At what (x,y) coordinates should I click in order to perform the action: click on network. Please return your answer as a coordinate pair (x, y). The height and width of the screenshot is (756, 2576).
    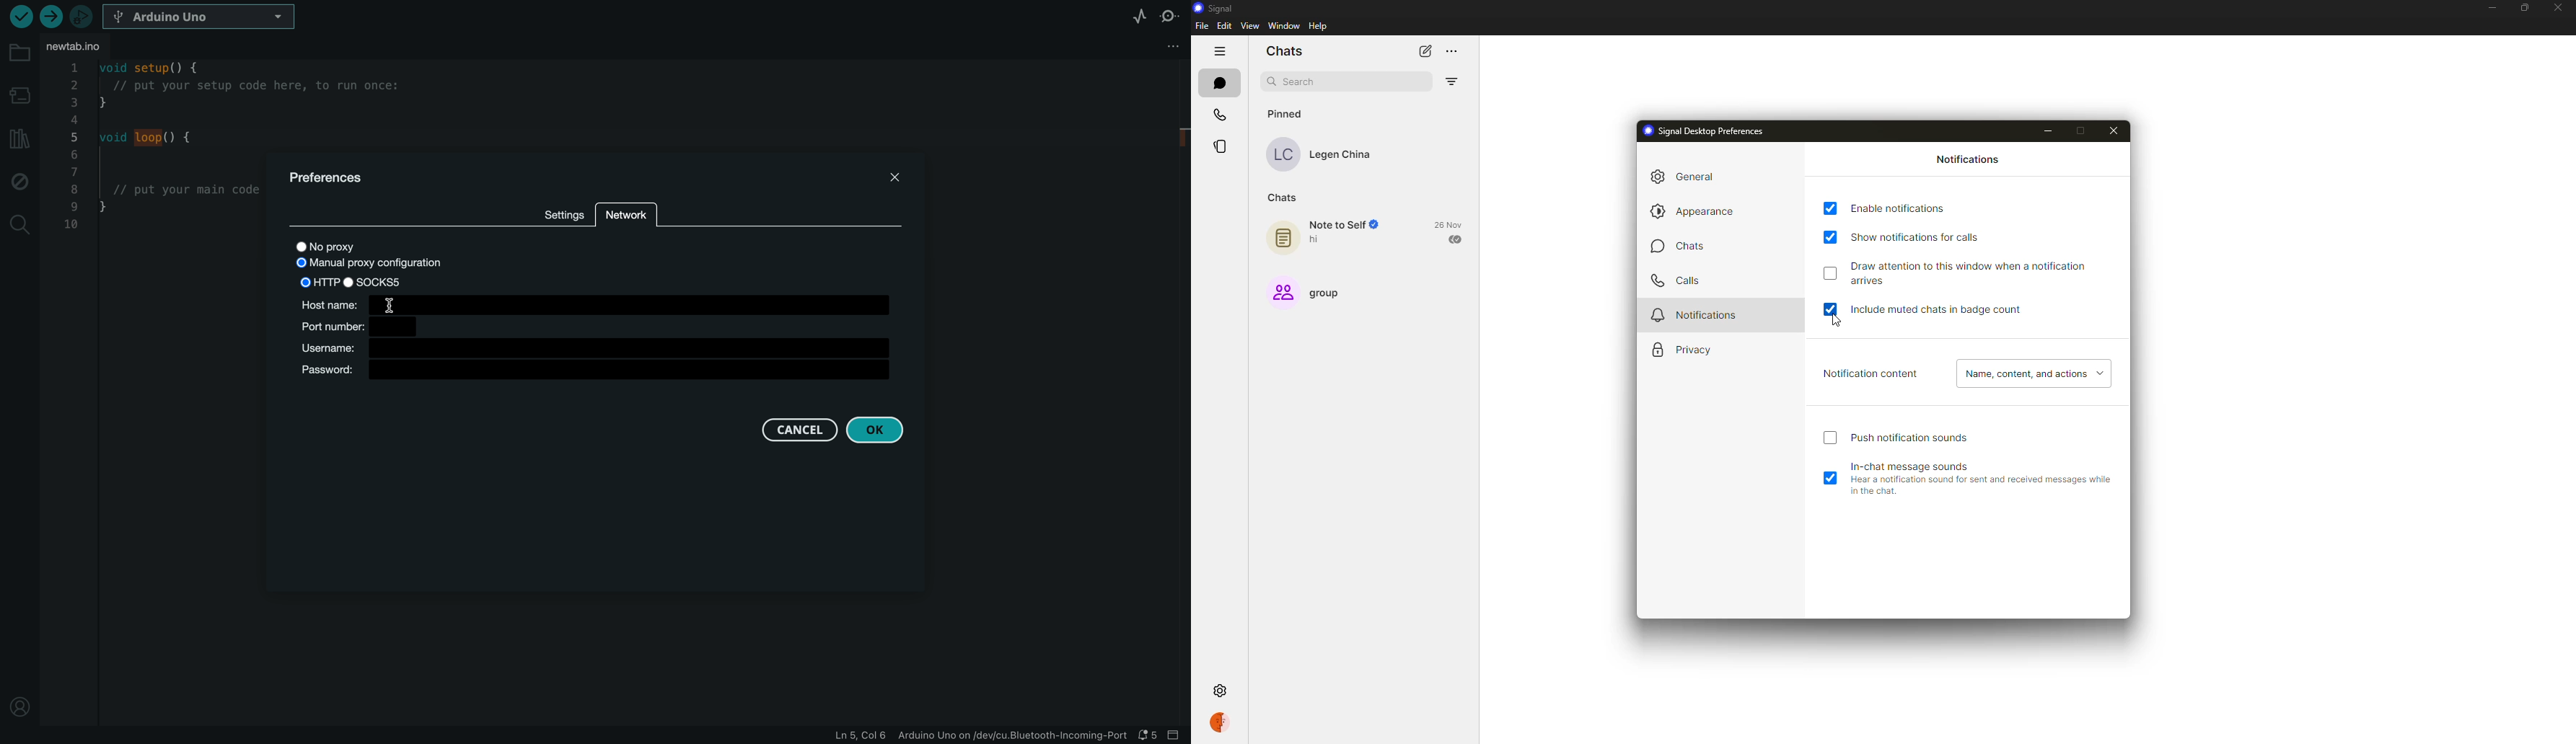
    Looking at the image, I should click on (627, 222).